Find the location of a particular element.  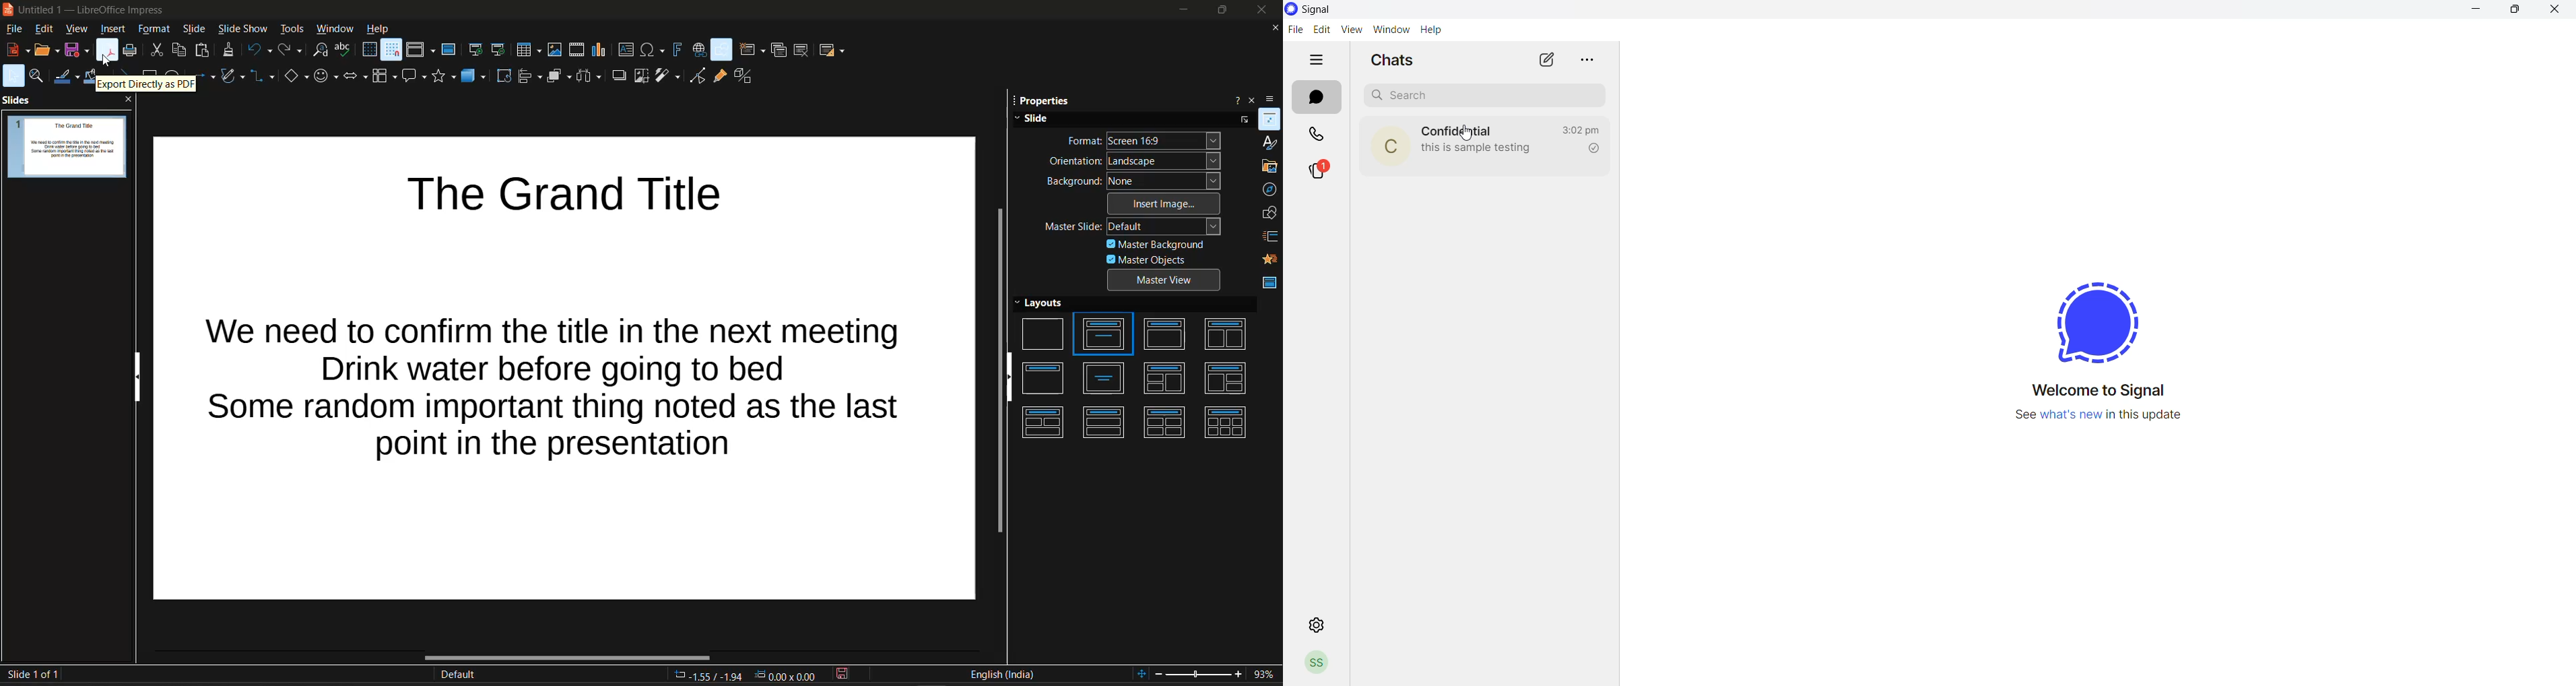

sidebar settings is located at coordinates (1274, 98).